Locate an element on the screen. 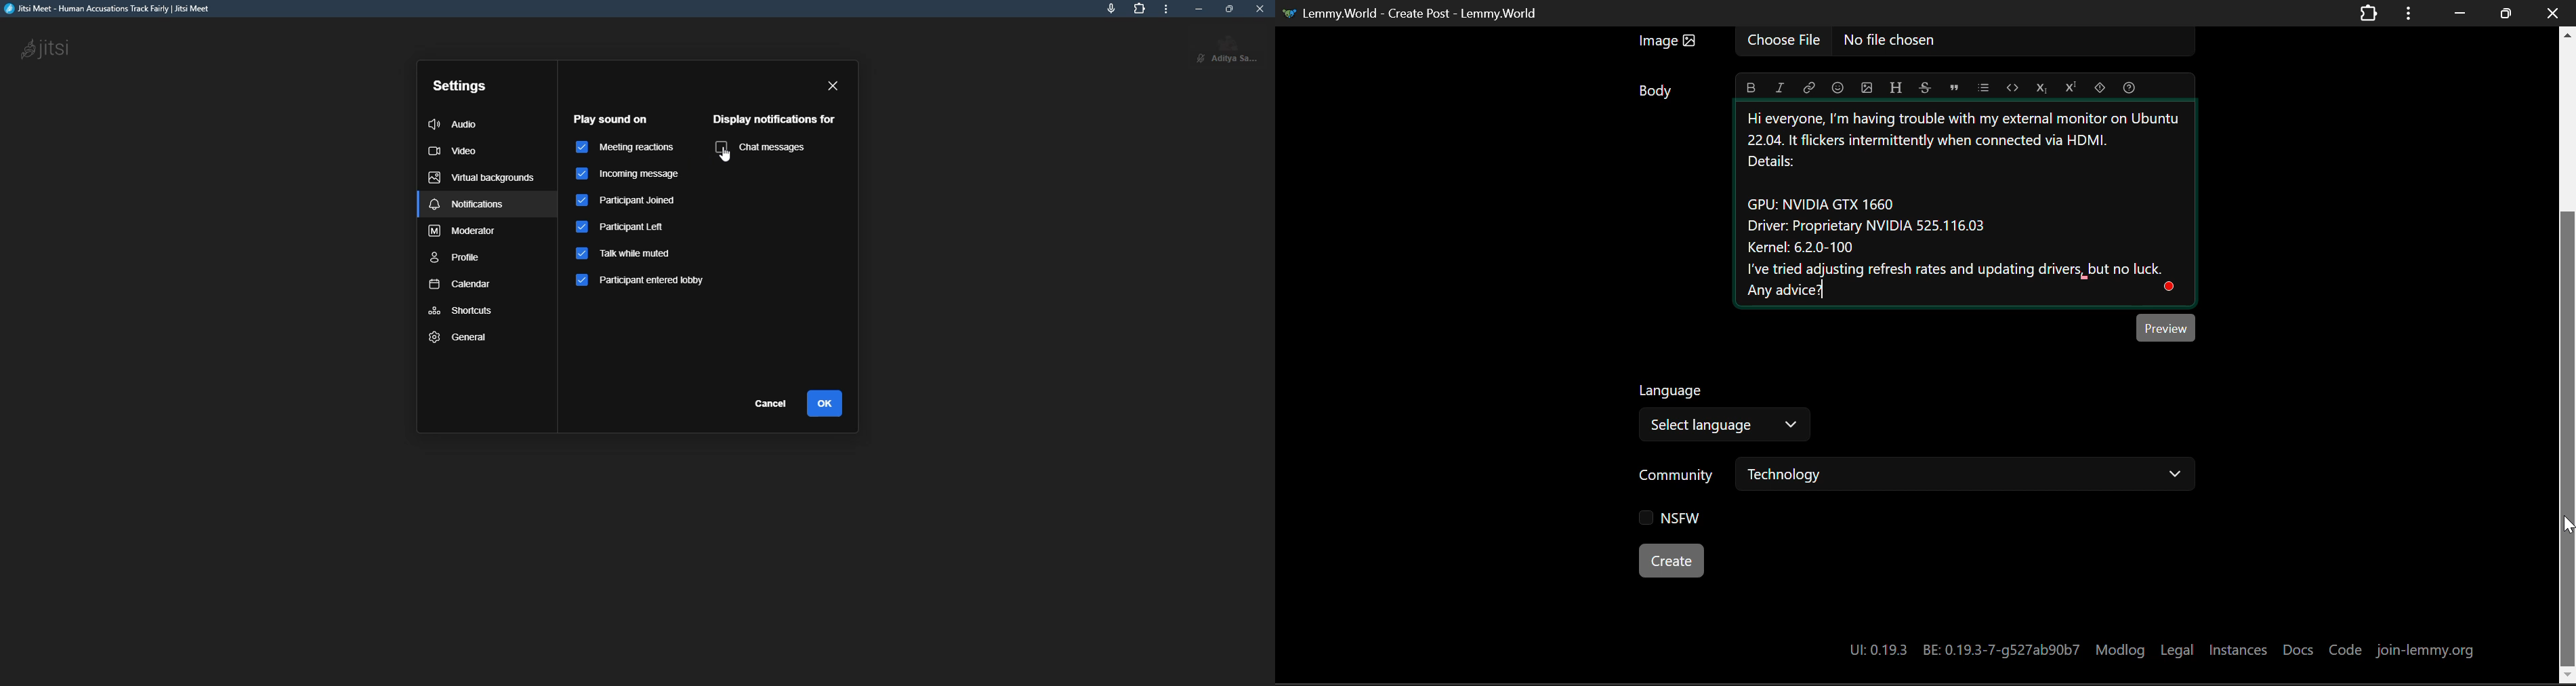  MOUSE_UP Cursor Position is located at coordinates (2568, 524).